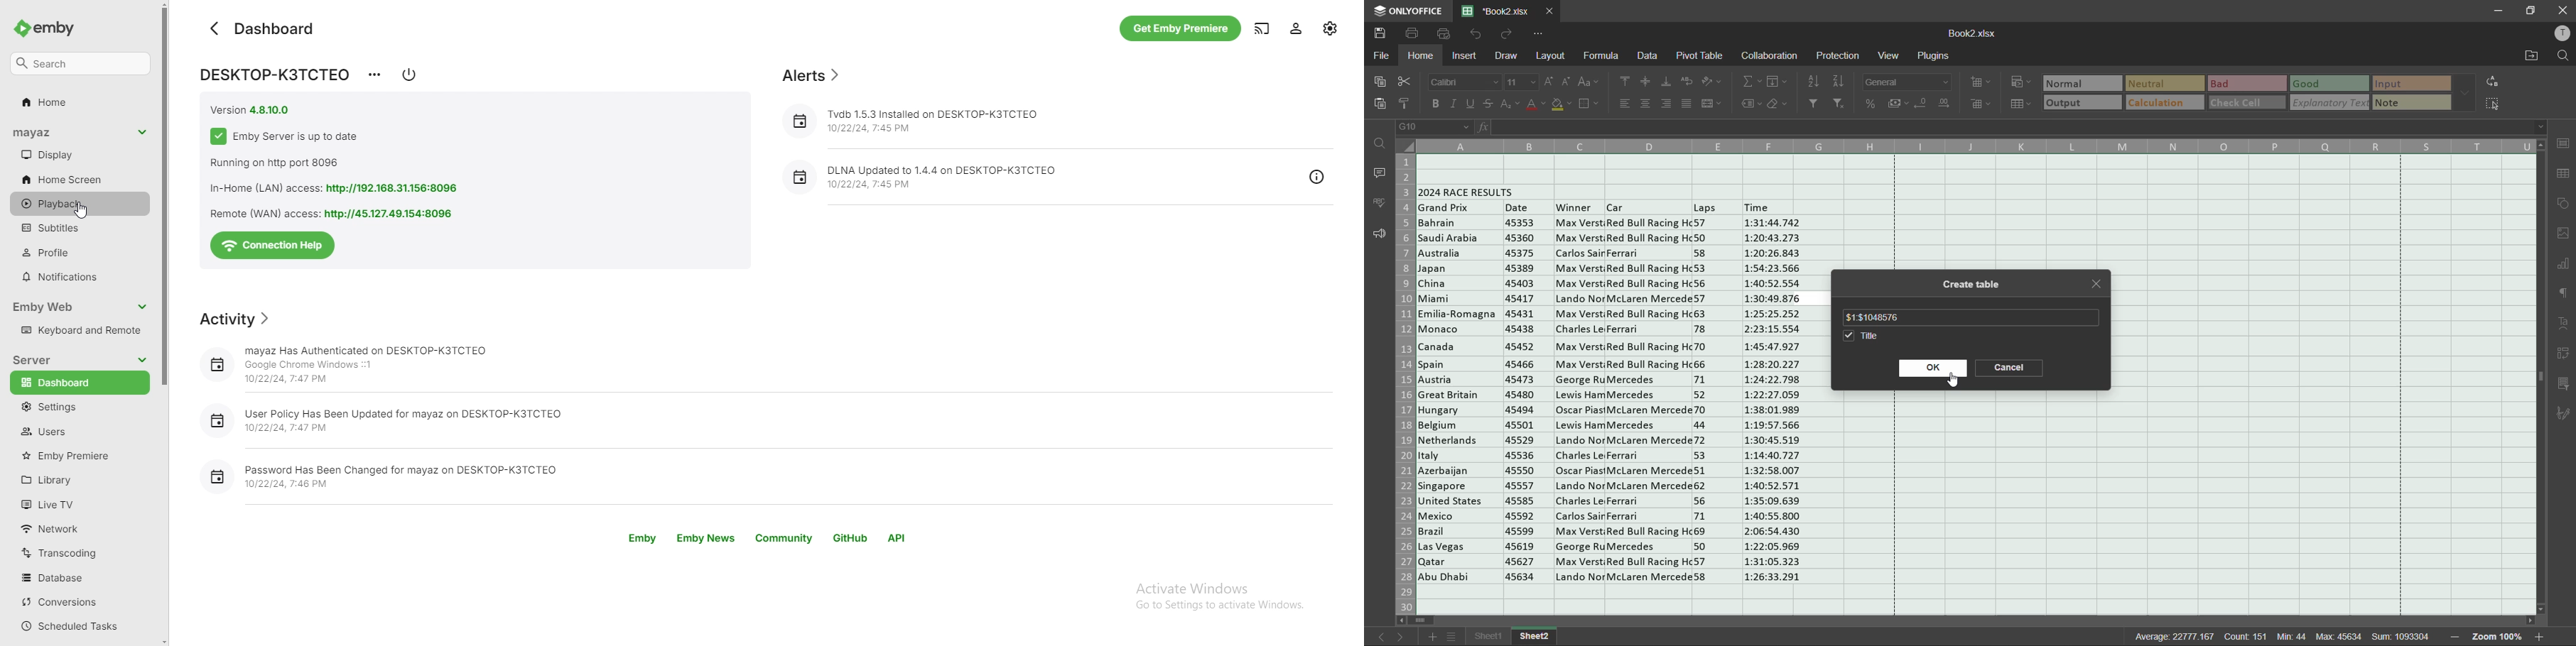 The image size is (2576, 672). Describe the element at coordinates (1625, 103) in the screenshot. I see `align left` at that location.